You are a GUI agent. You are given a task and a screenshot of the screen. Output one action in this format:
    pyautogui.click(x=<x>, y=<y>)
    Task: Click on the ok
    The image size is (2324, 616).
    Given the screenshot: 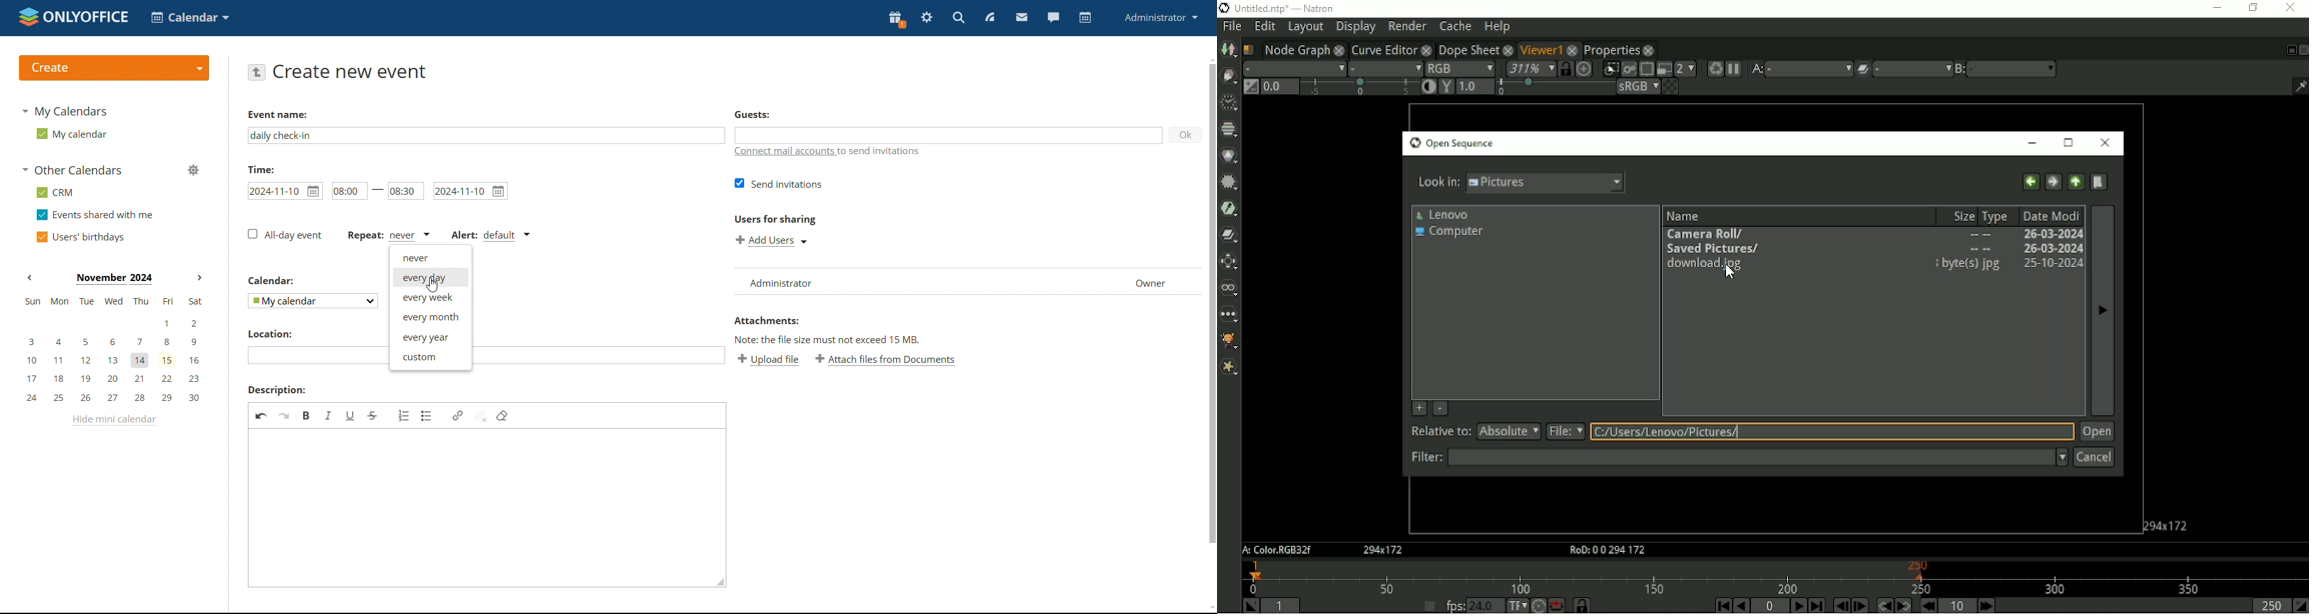 What is the action you would take?
    pyautogui.click(x=1183, y=133)
    